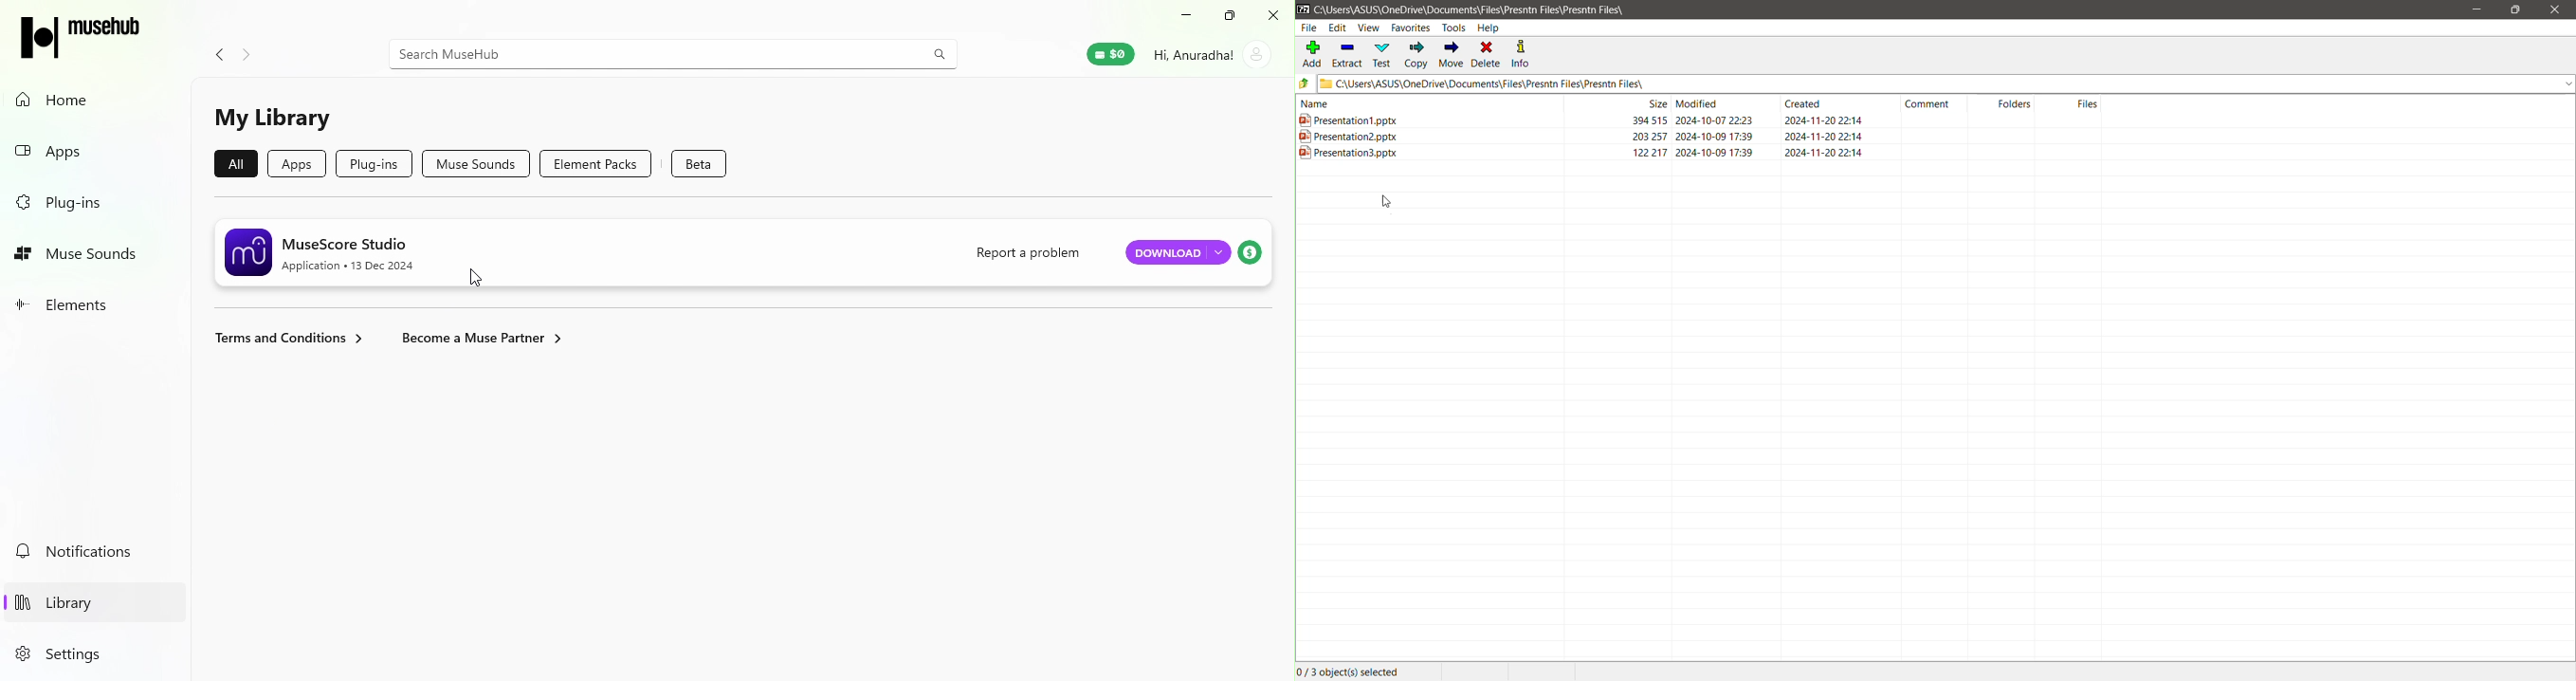 Image resolution: width=2576 pixels, height=700 pixels. What do you see at coordinates (1190, 15) in the screenshot?
I see `Minimize` at bounding box center [1190, 15].